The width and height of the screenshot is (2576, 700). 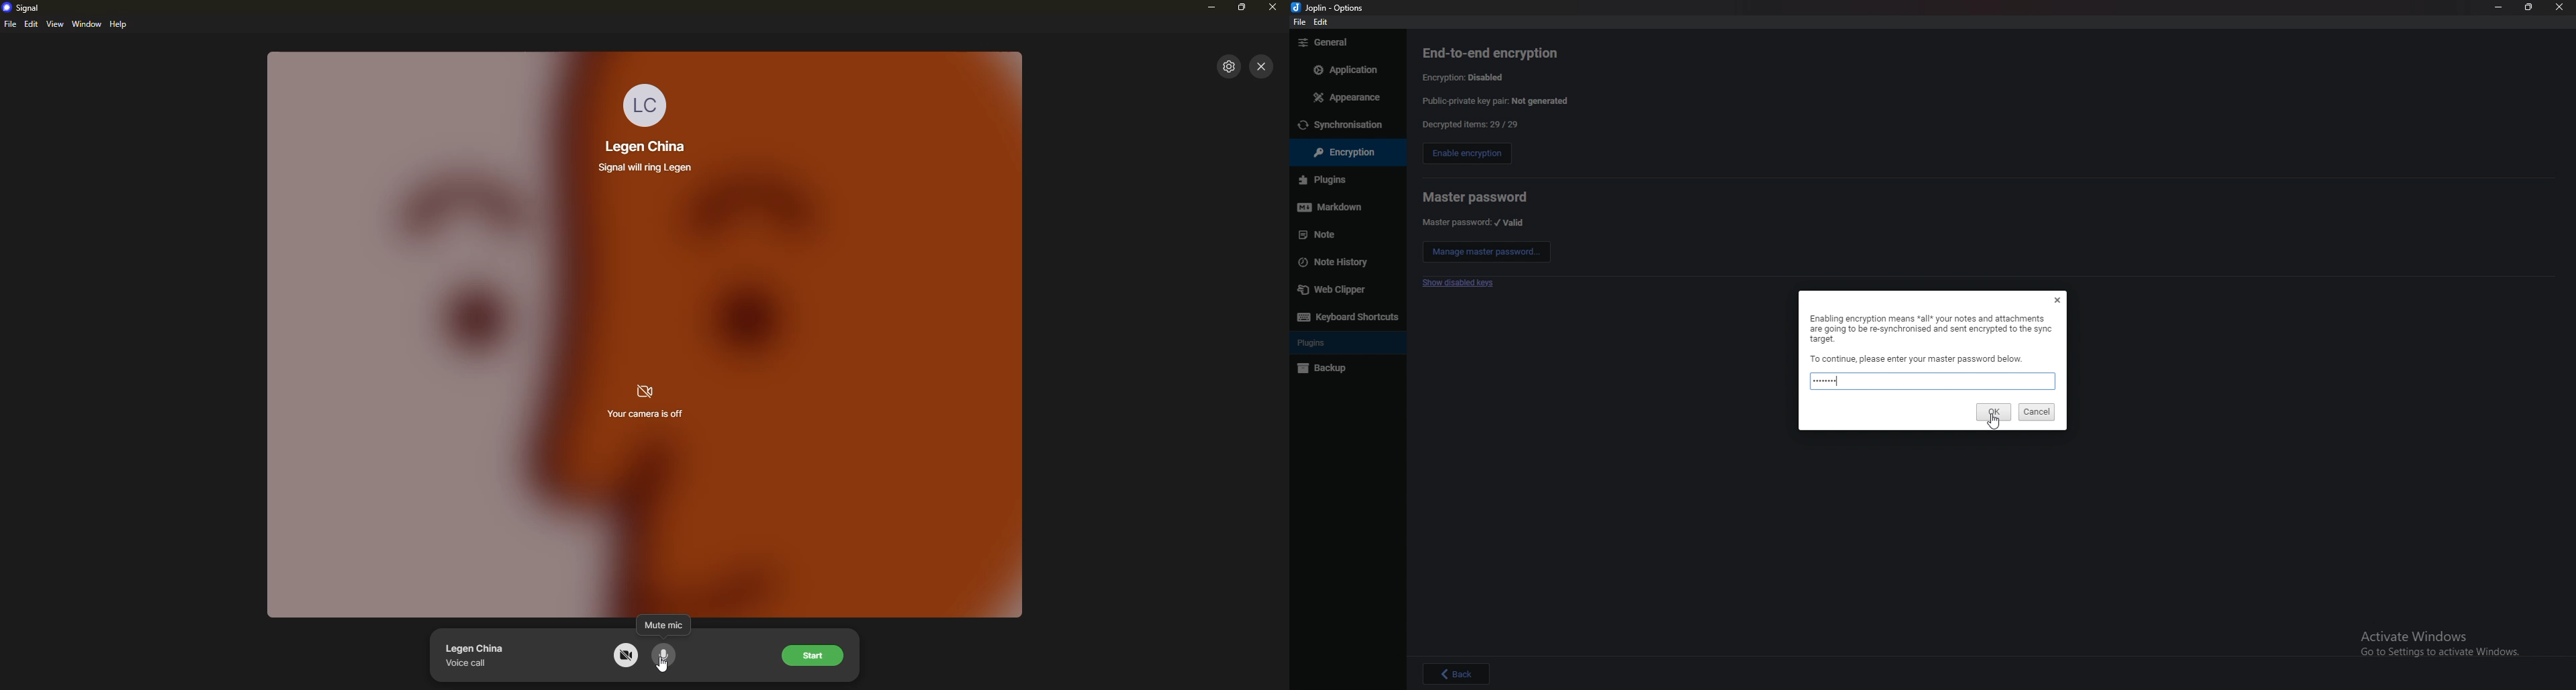 I want to click on , so click(x=1326, y=181).